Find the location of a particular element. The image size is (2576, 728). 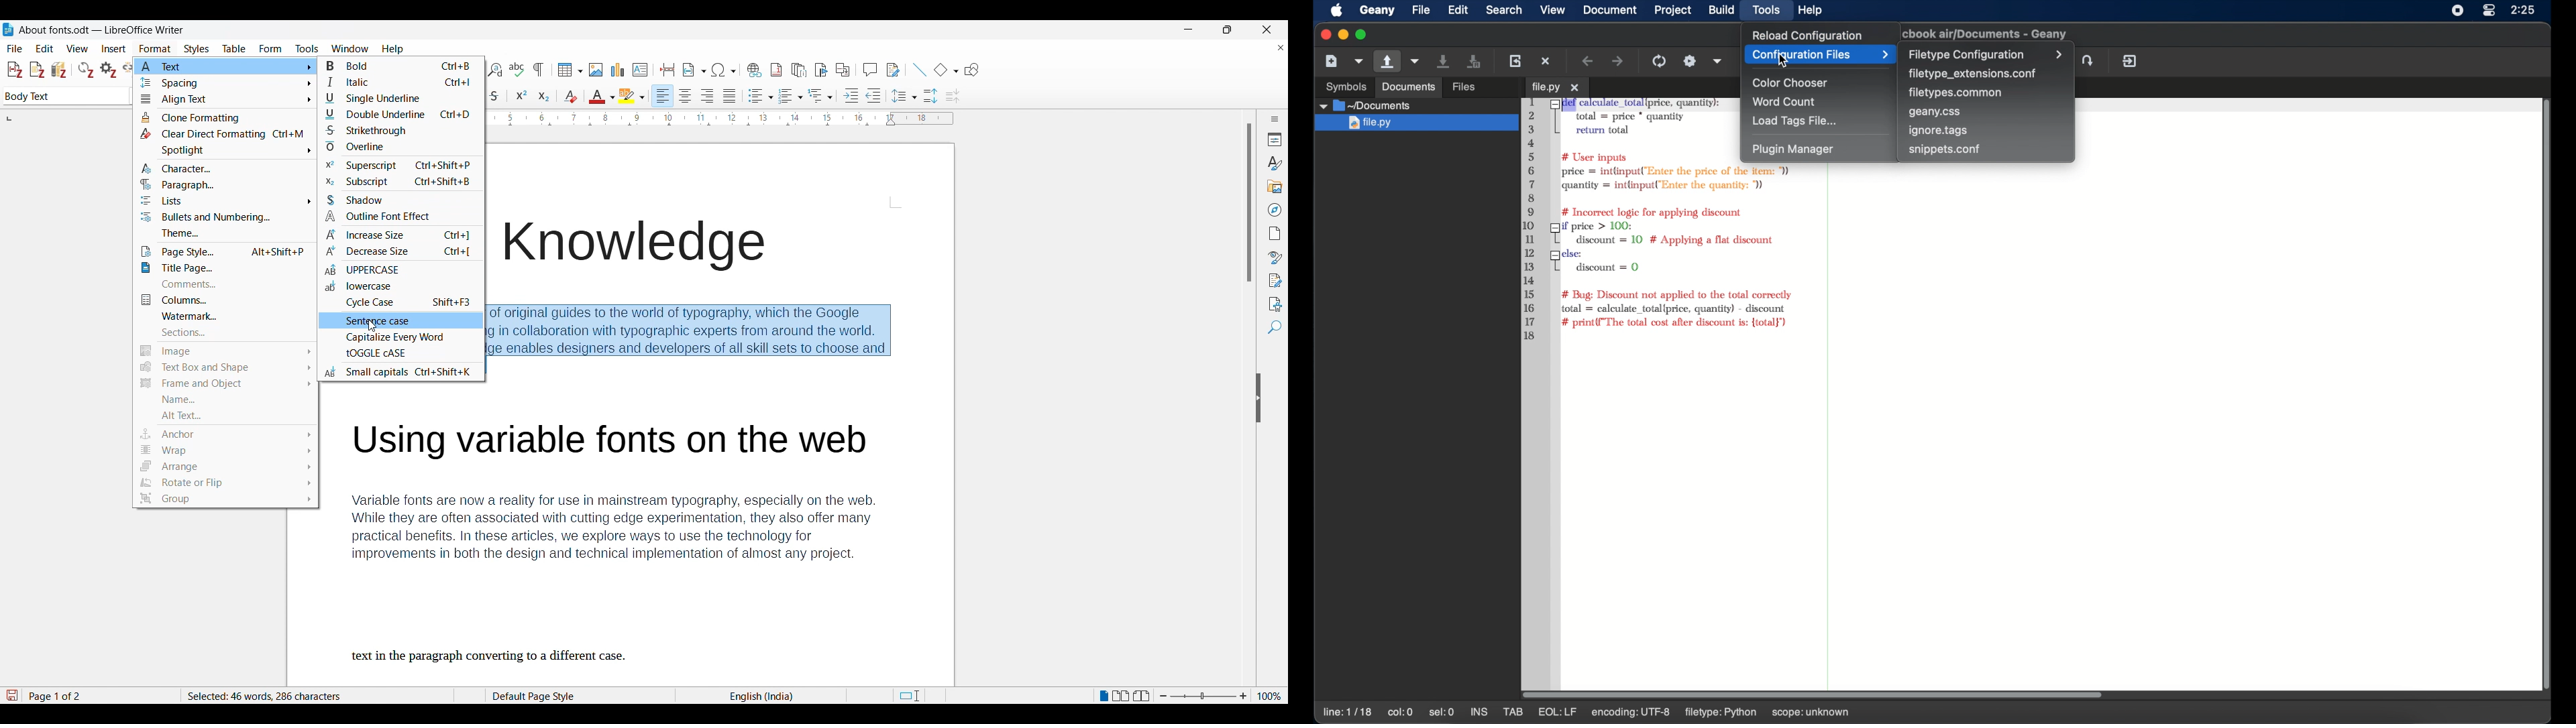

Accessibility check is located at coordinates (1275, 304).